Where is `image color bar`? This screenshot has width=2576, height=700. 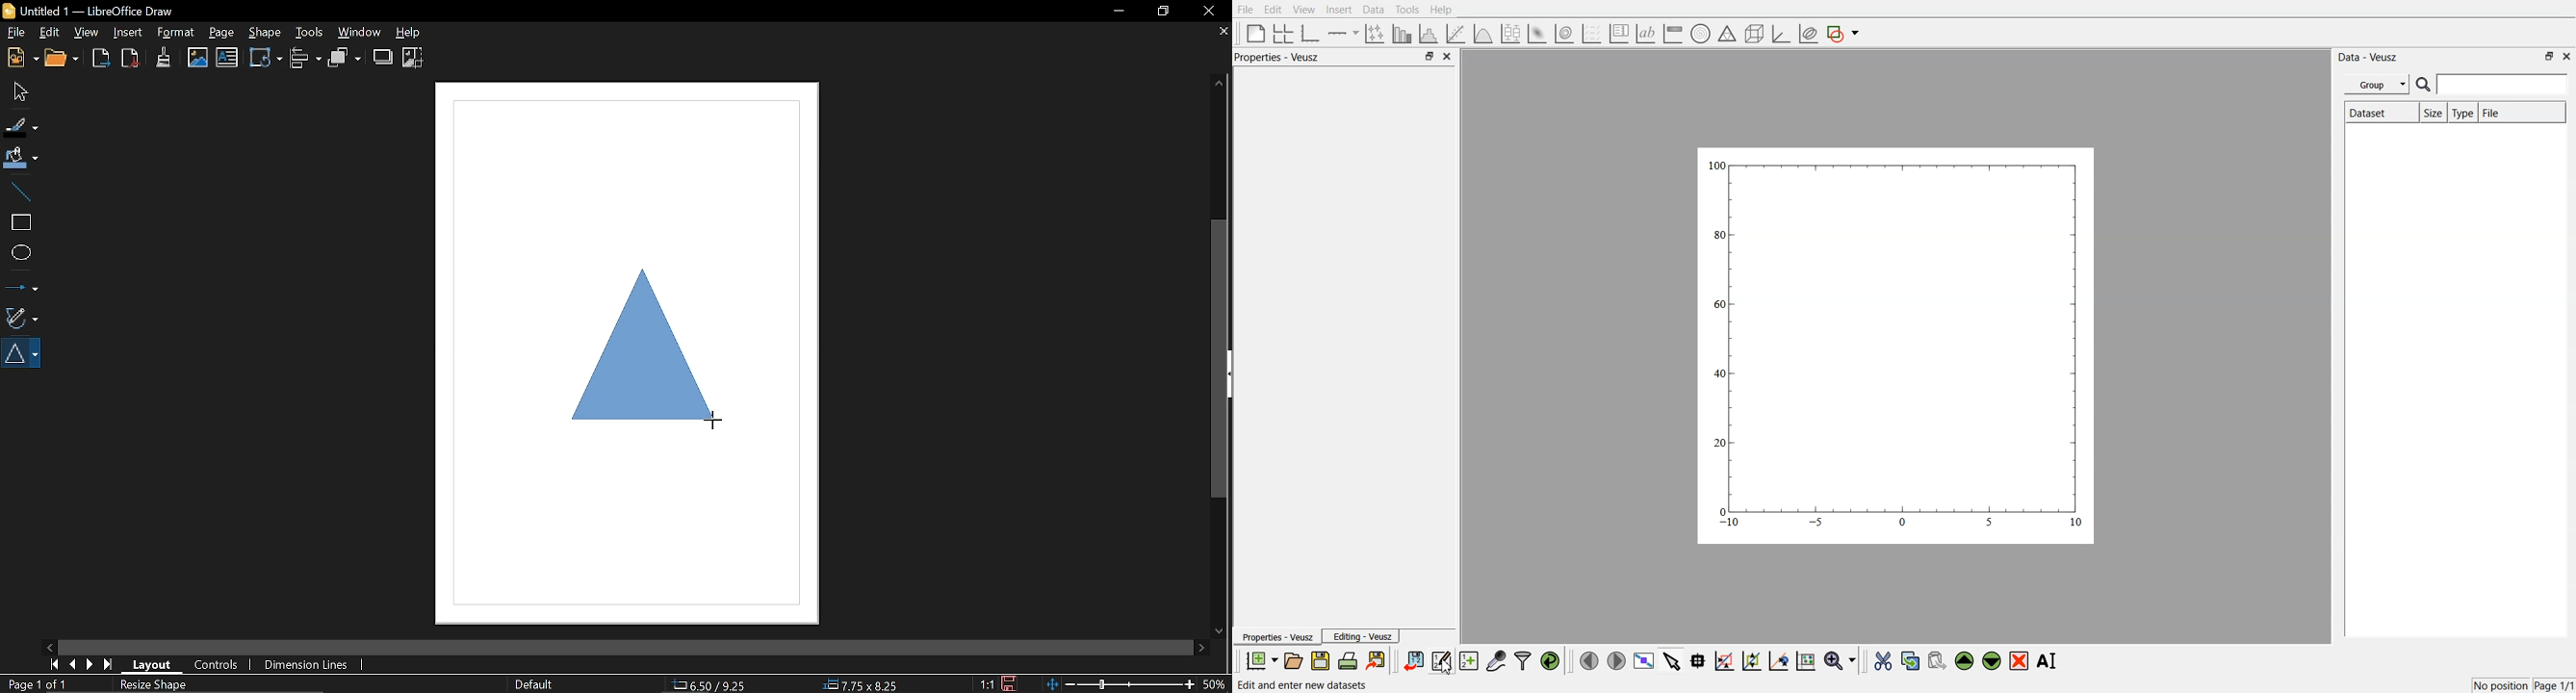
image color bar is located at coordinates (1673, 34).